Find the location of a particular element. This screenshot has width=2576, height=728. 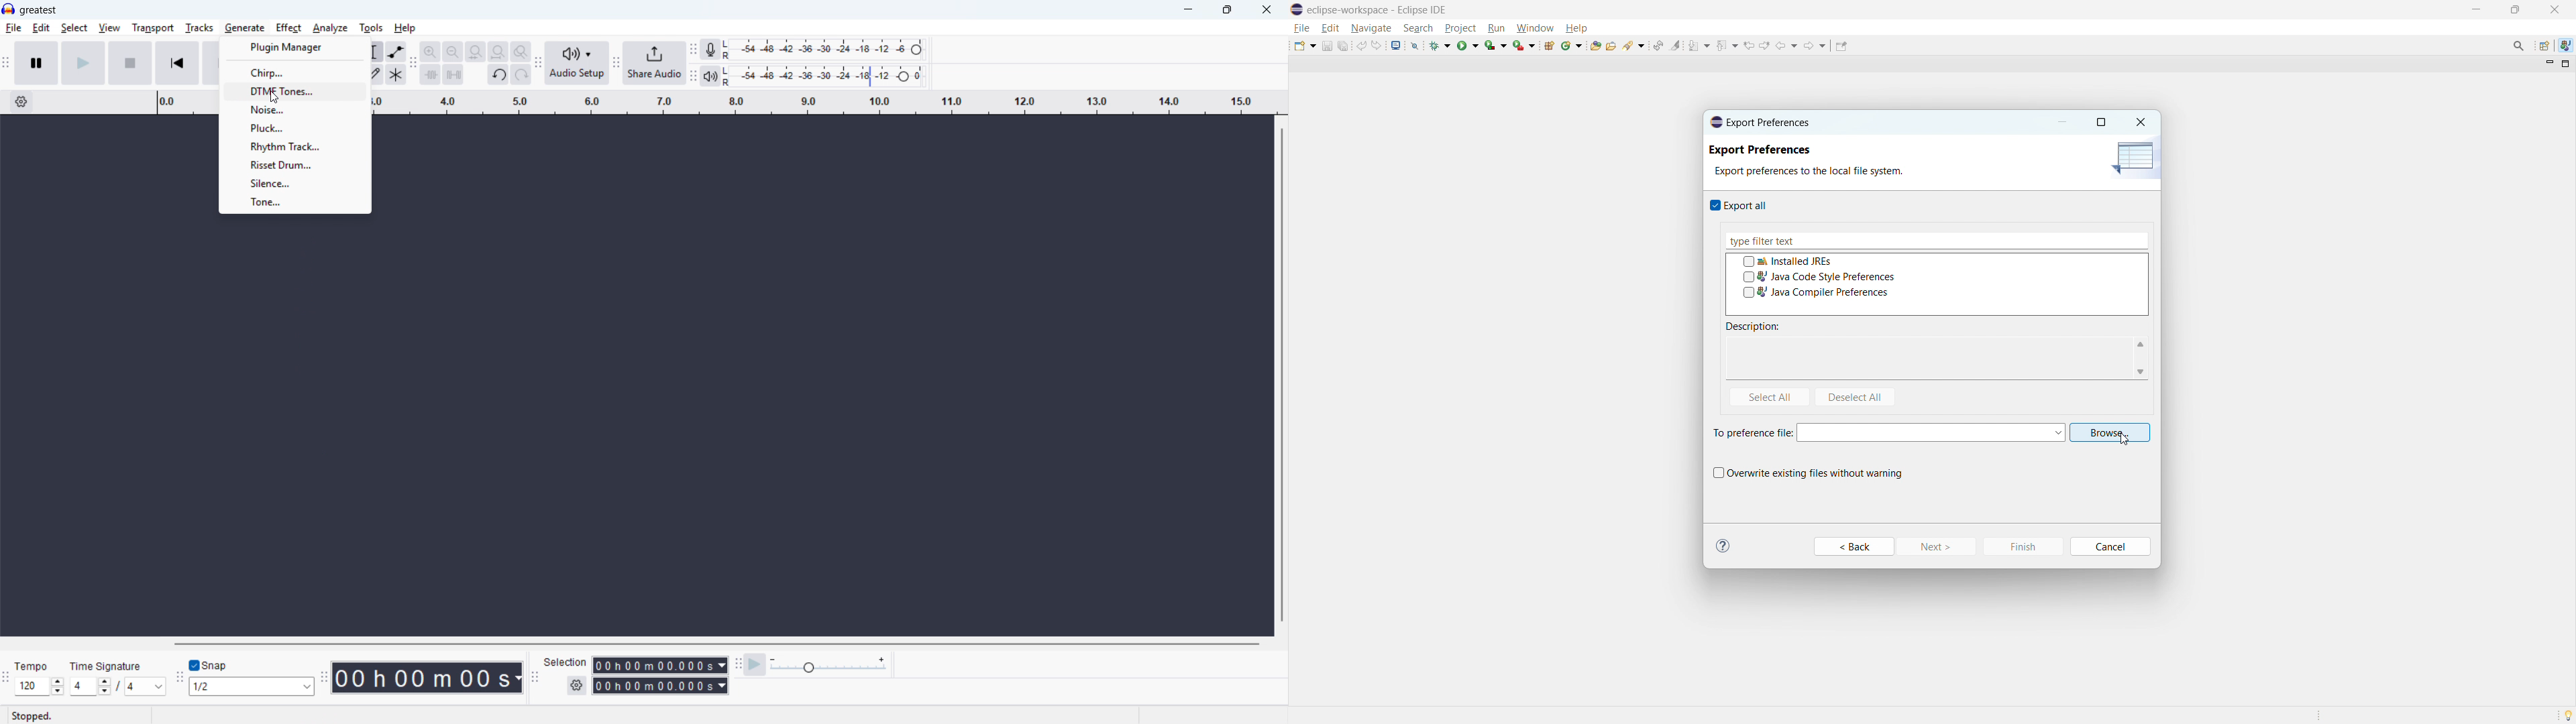

Toggle snap  is located at coordinates (208, 665).